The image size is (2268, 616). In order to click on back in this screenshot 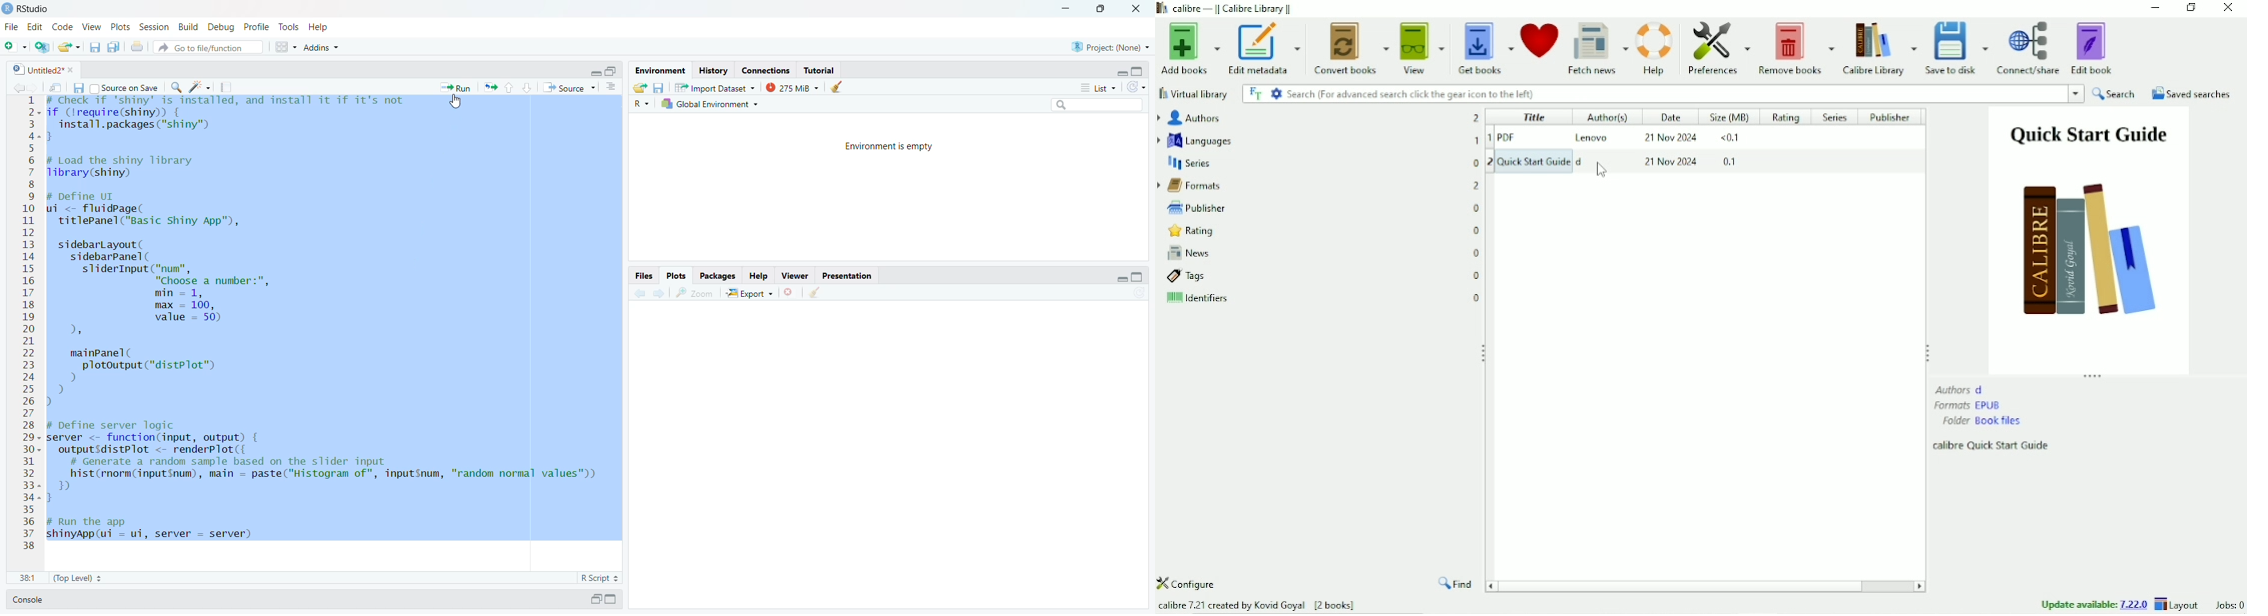, I will do `click(641, 292)`.